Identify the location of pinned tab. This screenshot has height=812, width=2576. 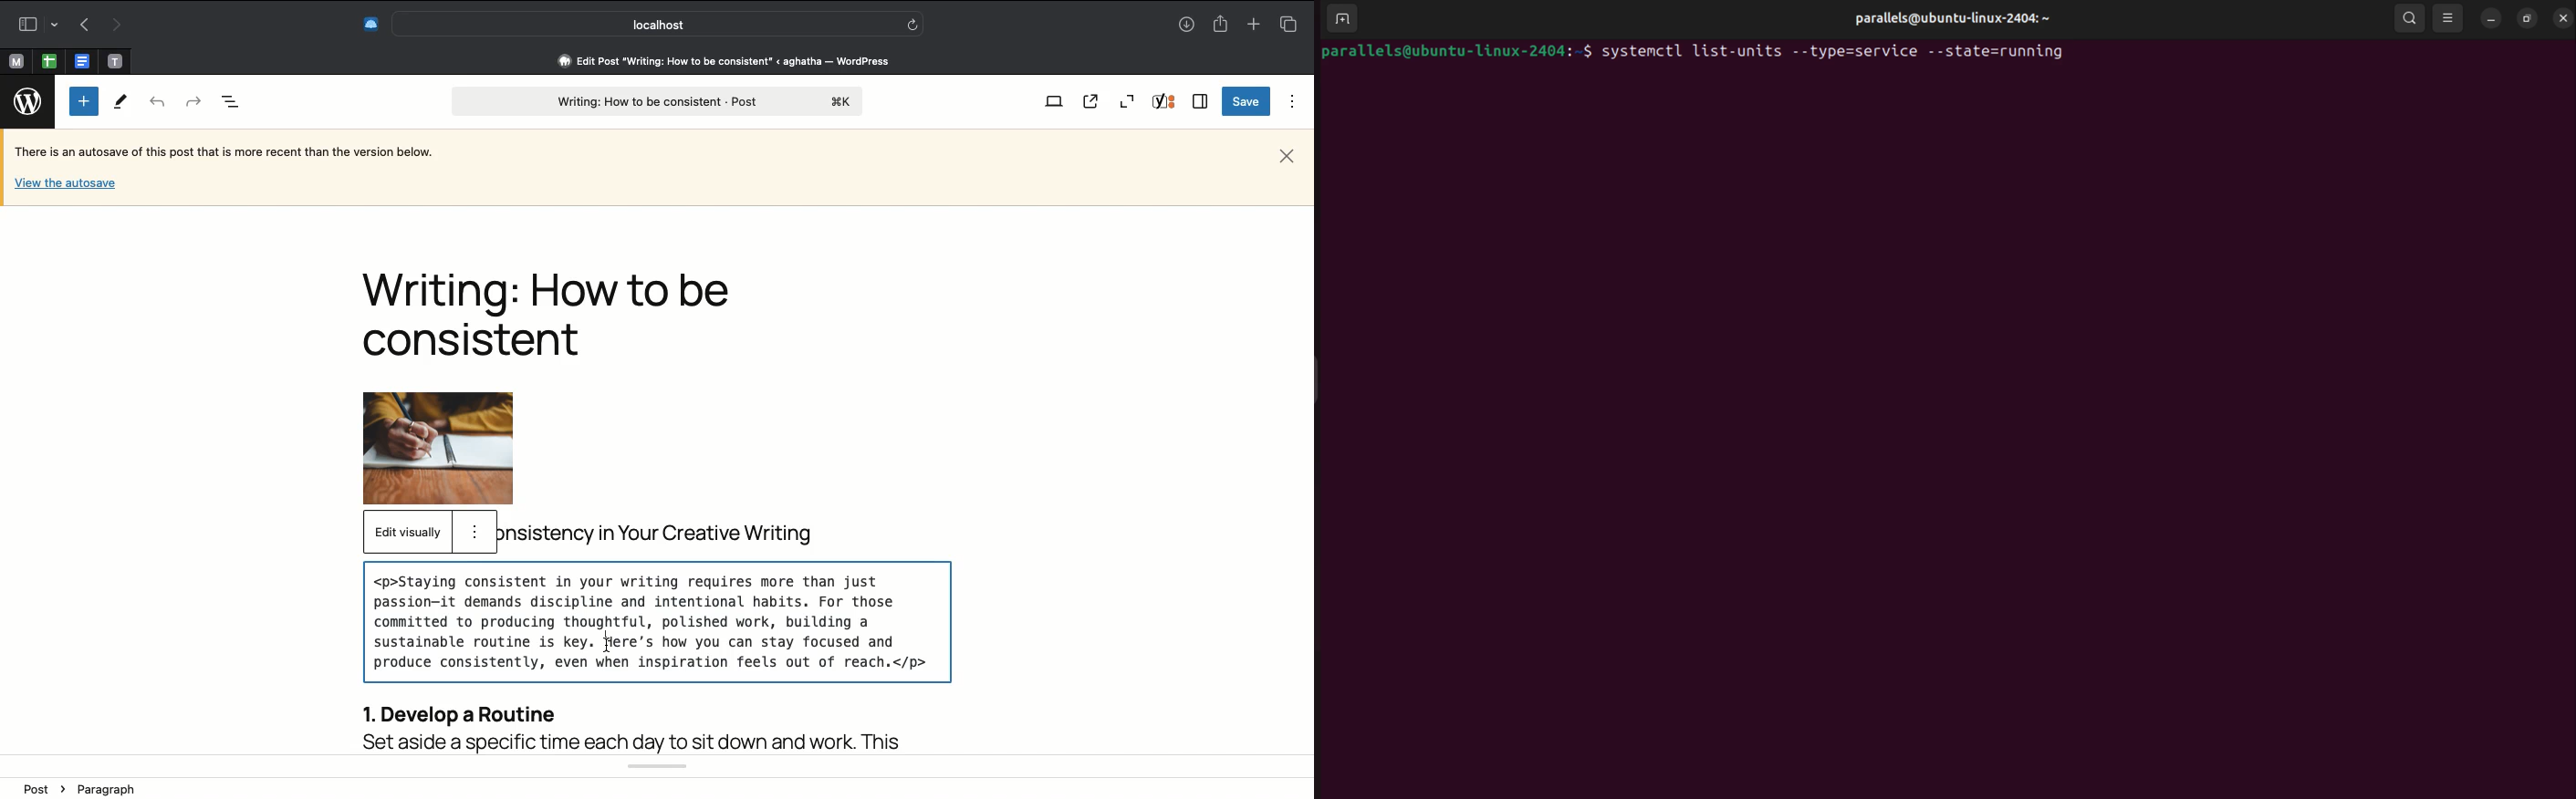
(117, 58).